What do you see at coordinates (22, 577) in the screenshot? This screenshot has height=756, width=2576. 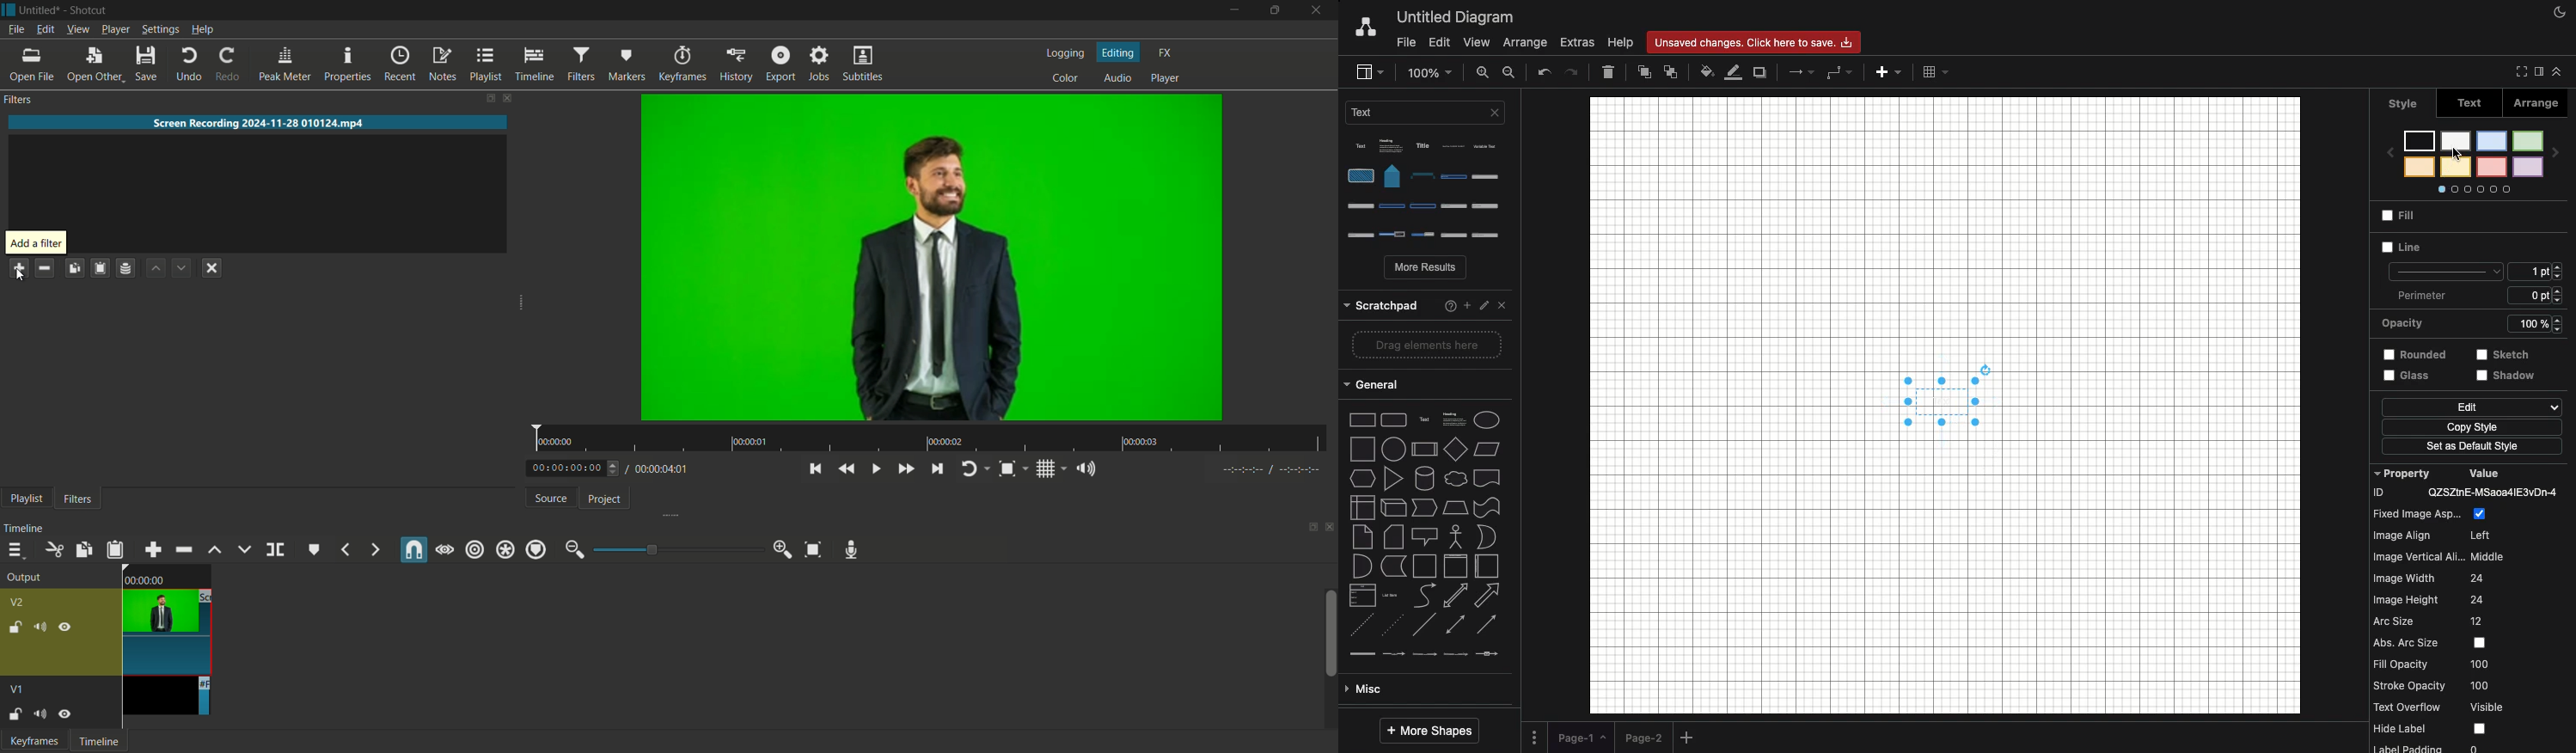 I see `output` at bounding box center [22, 577].